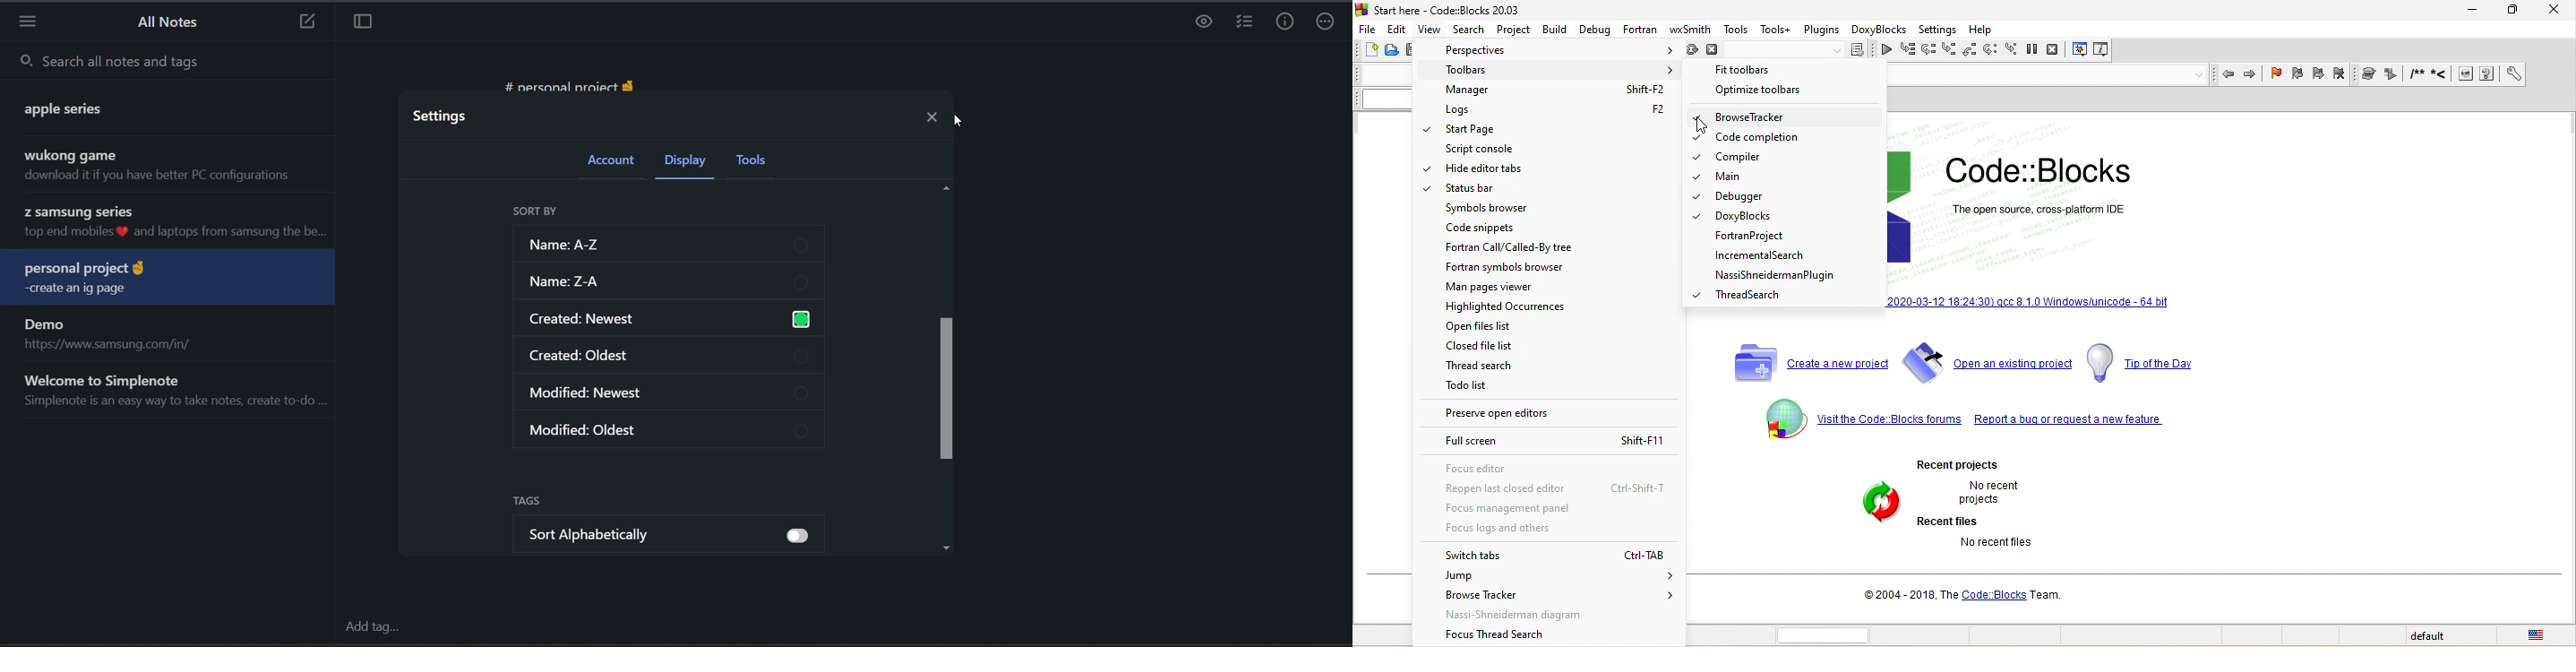  What do you see at coordinates (1762, 259) in the screenshot?
I see `incremental search` at bounding box center [1762, 259].